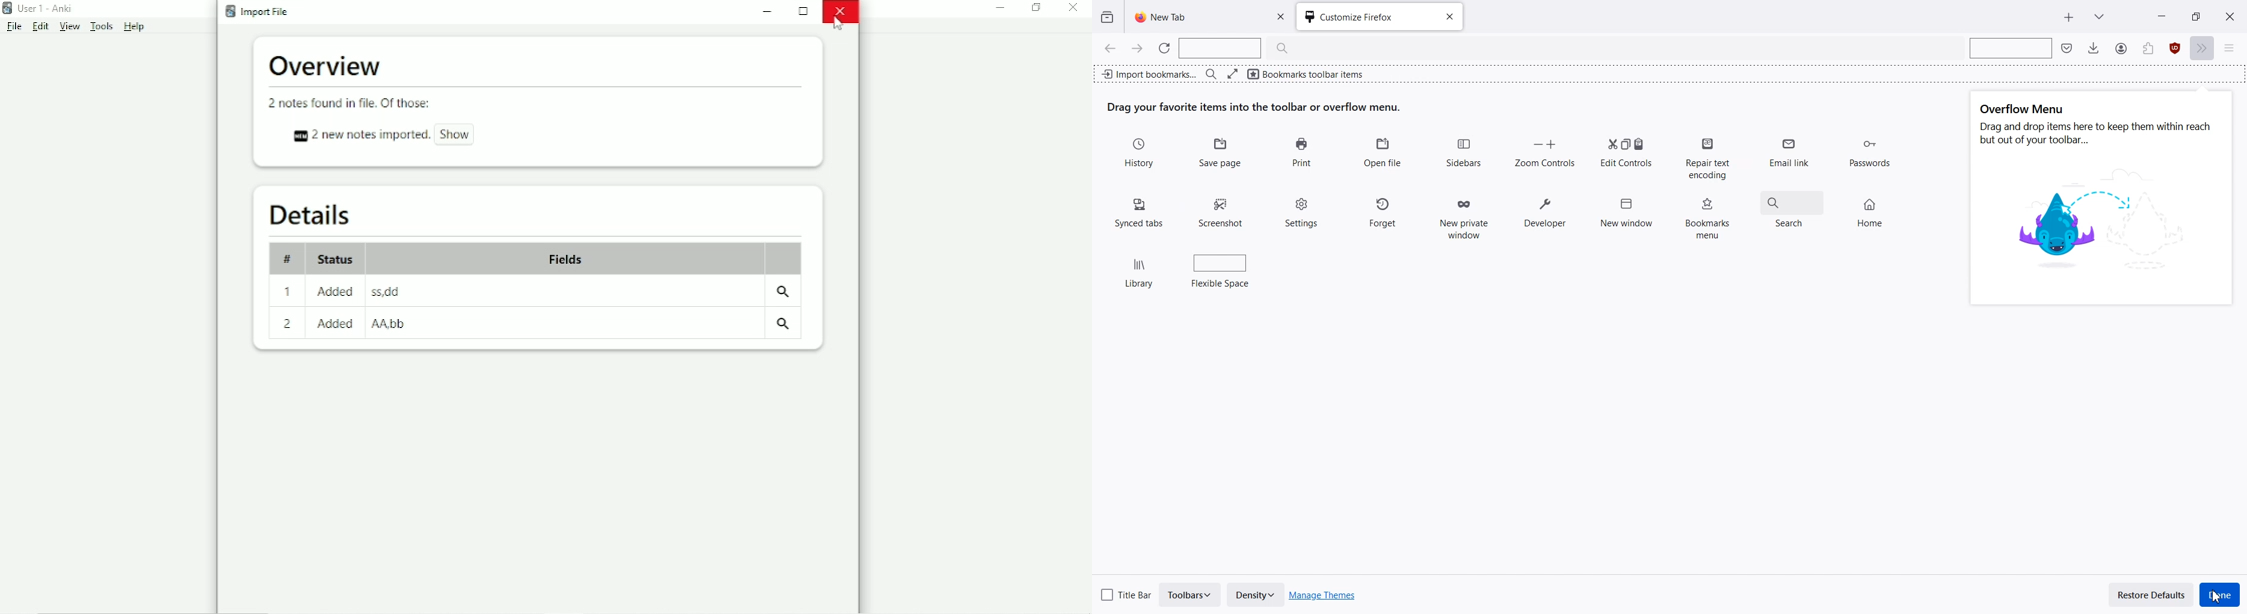  Describe the element at coordinates (2221, 595) in the screenshot. I see `Done` at that location.